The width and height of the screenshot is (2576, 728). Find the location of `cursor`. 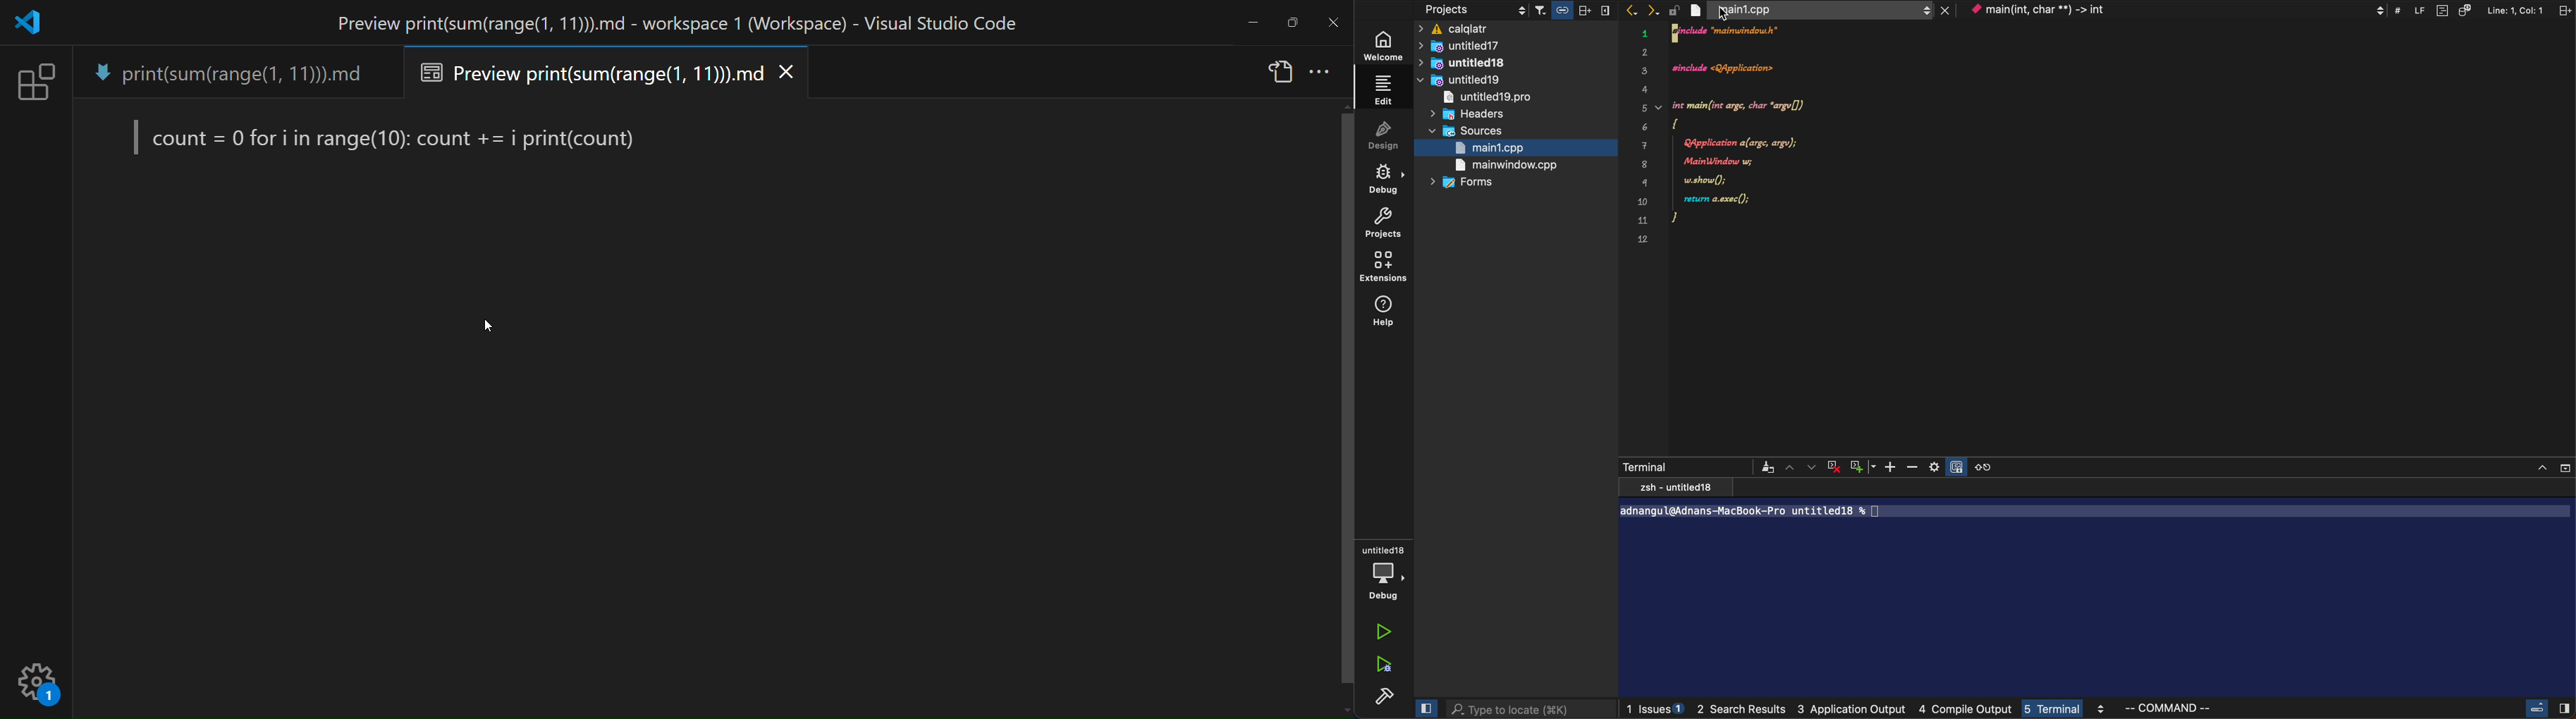

cursor is located at coordinates (486, 328).